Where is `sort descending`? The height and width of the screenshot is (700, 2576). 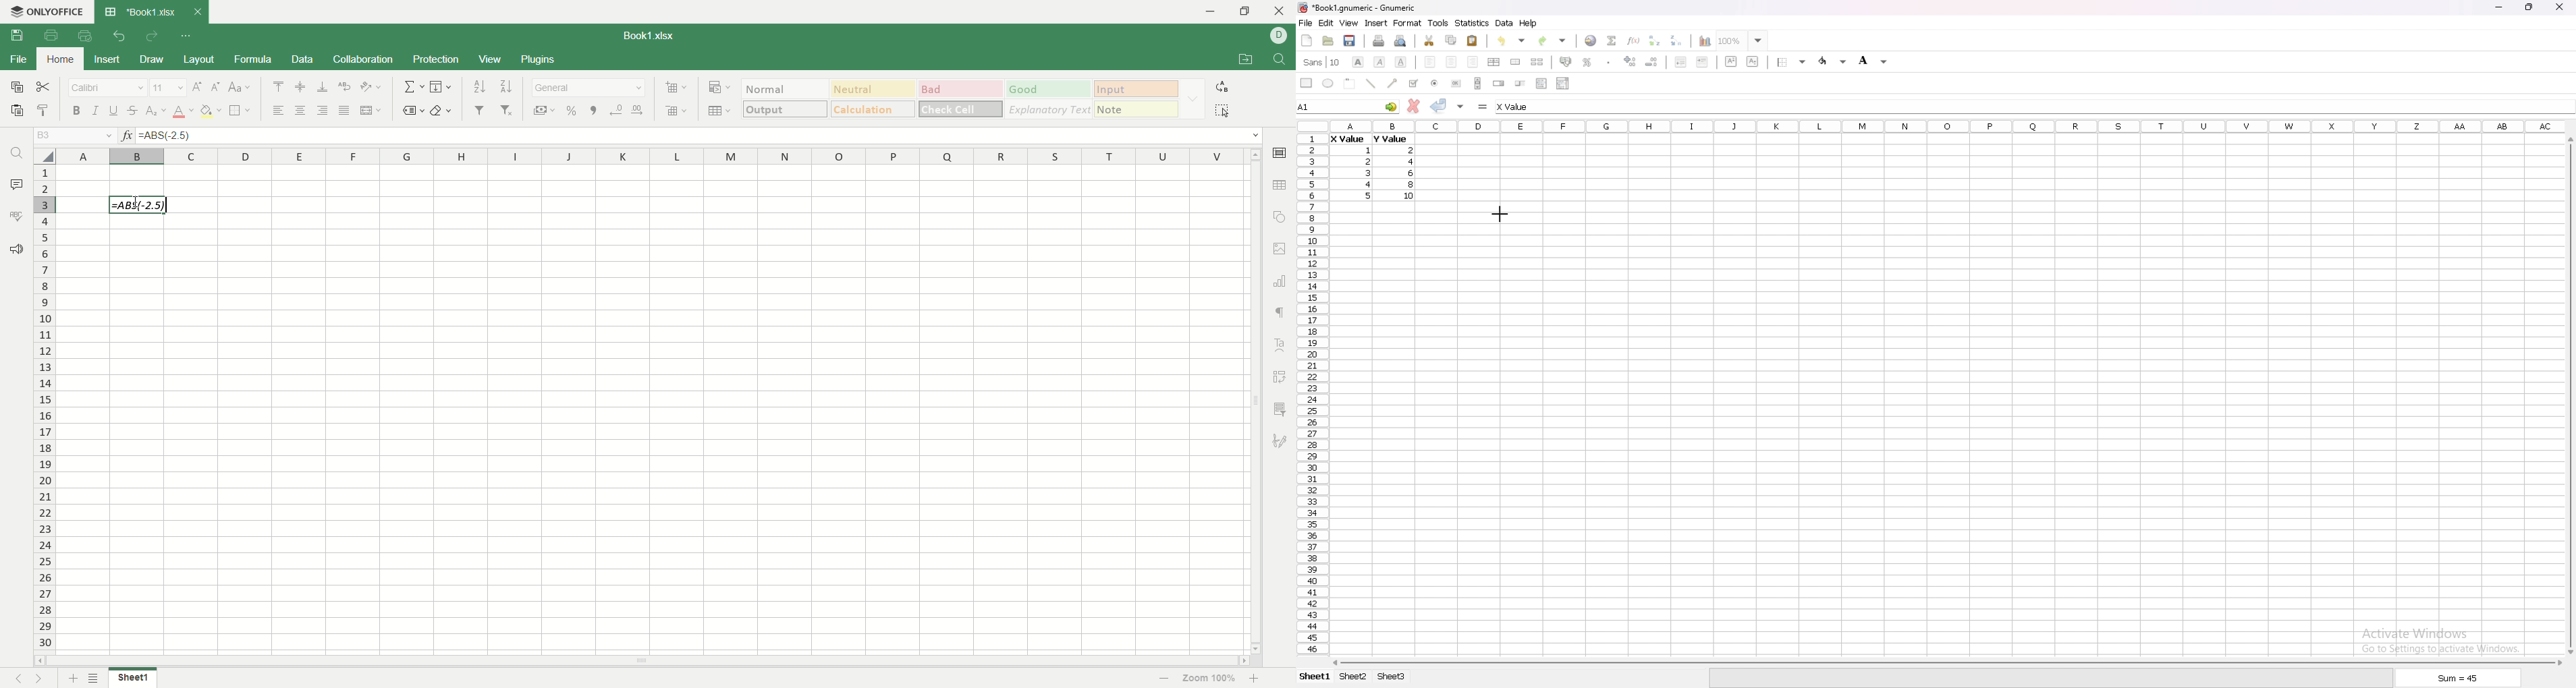
sort descending is located at coordinates (505, 86).